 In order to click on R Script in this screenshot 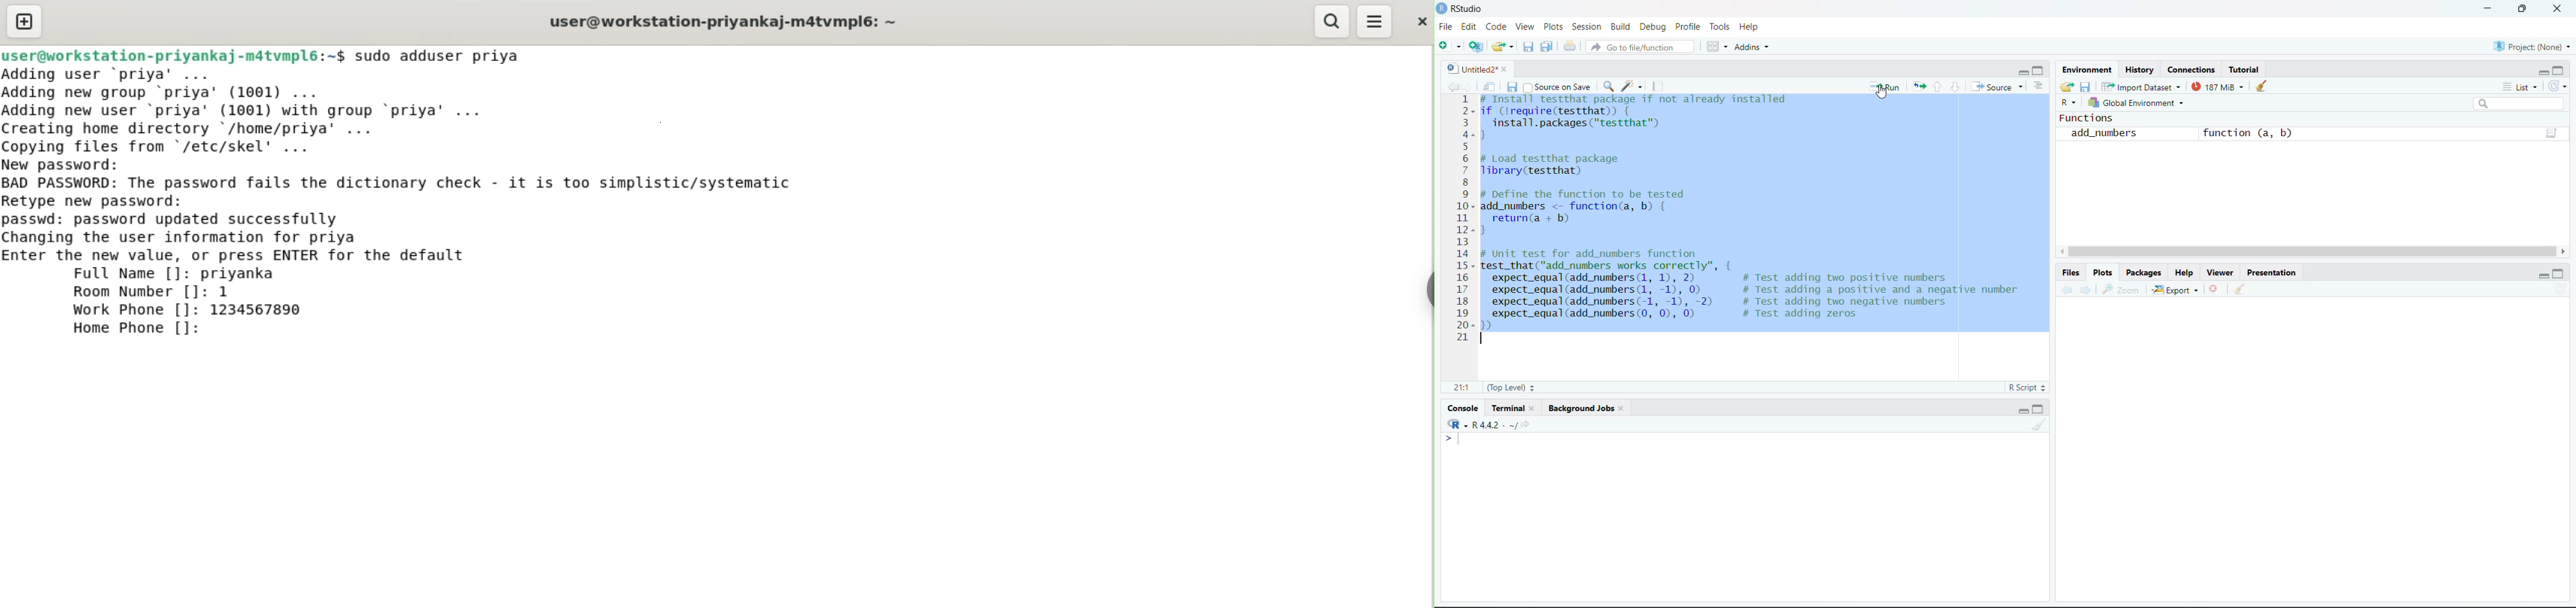, I will do `click(2027, 387)`.